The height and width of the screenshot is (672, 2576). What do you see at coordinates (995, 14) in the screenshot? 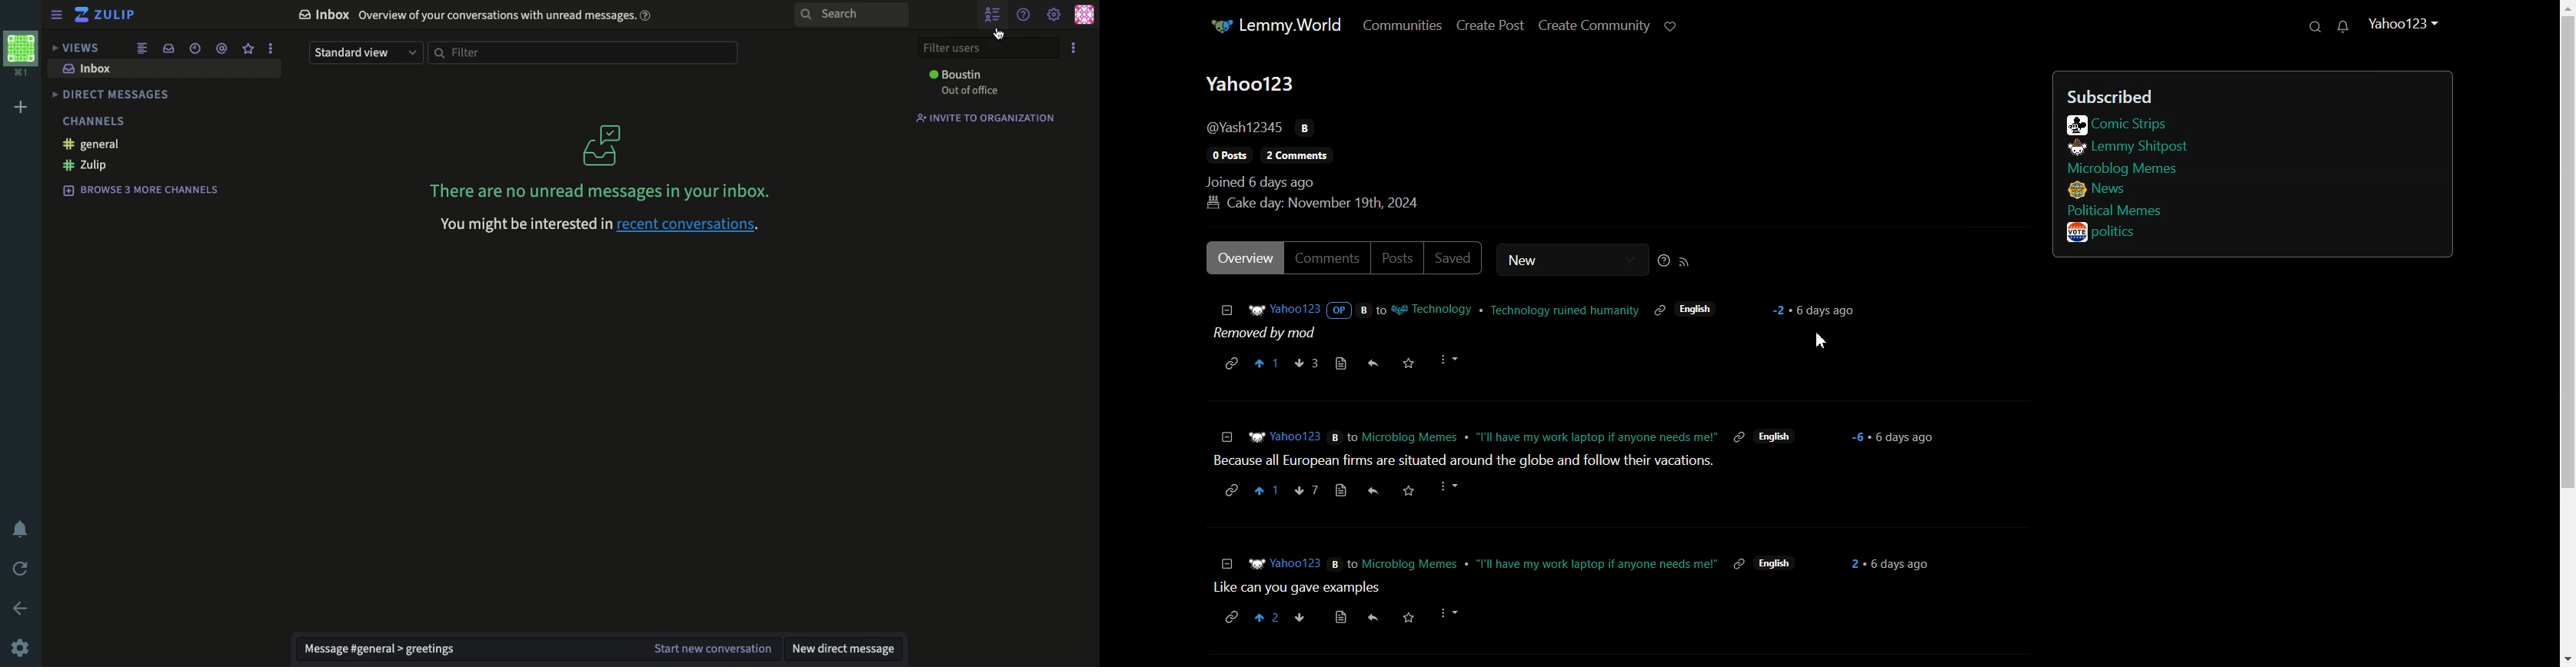
I see `show user list` at bounding box center [995, 14].